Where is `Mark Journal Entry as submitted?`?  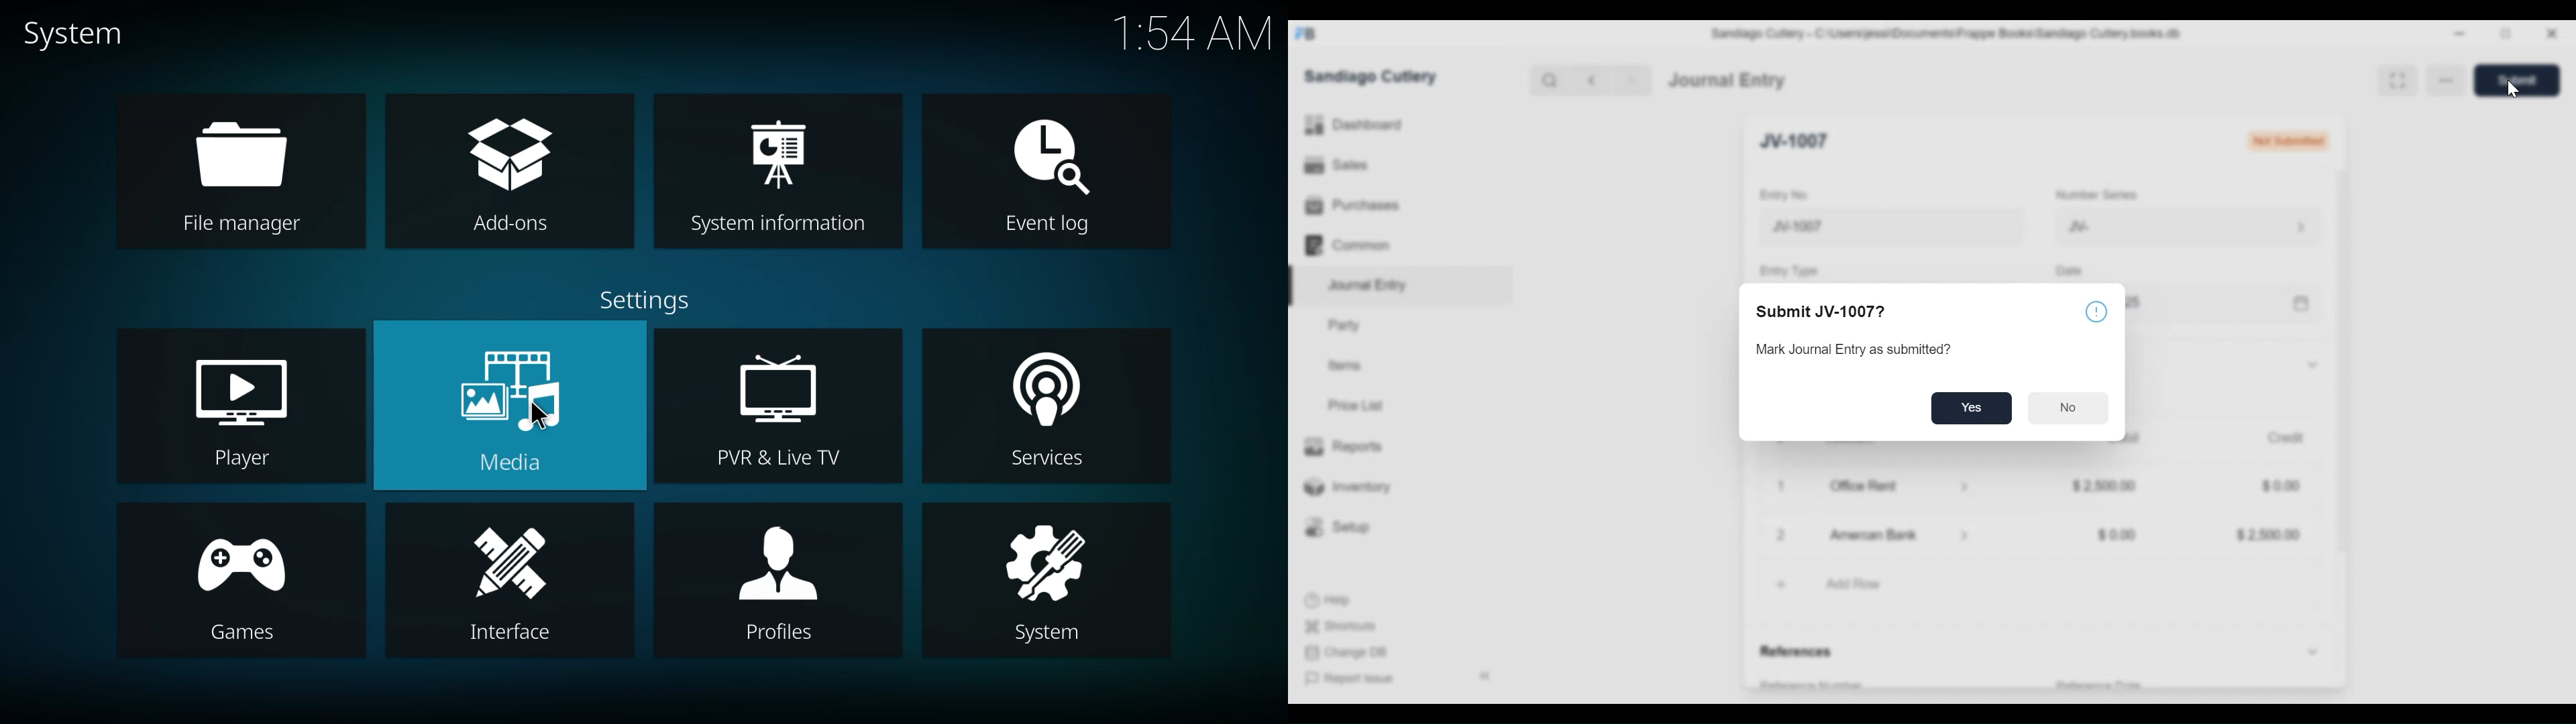
Mark Journal Entry as submitted? is located at coordinates (1854, 349).